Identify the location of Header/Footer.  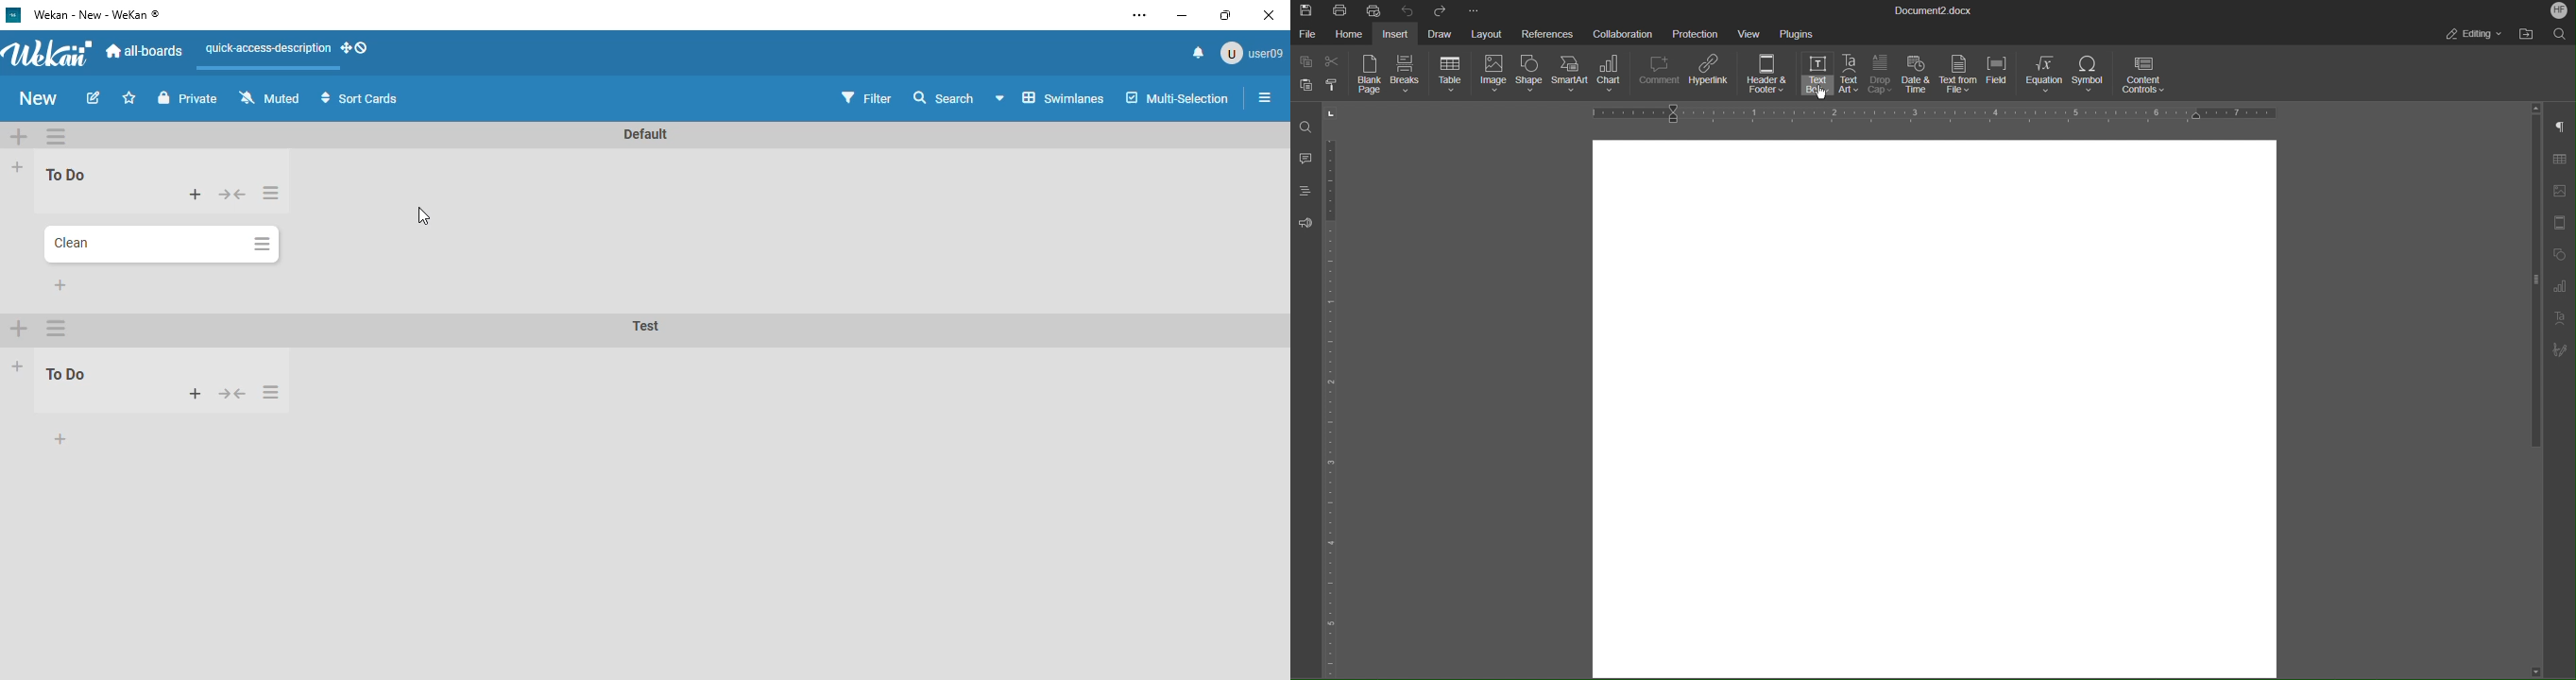
(2558, 223).